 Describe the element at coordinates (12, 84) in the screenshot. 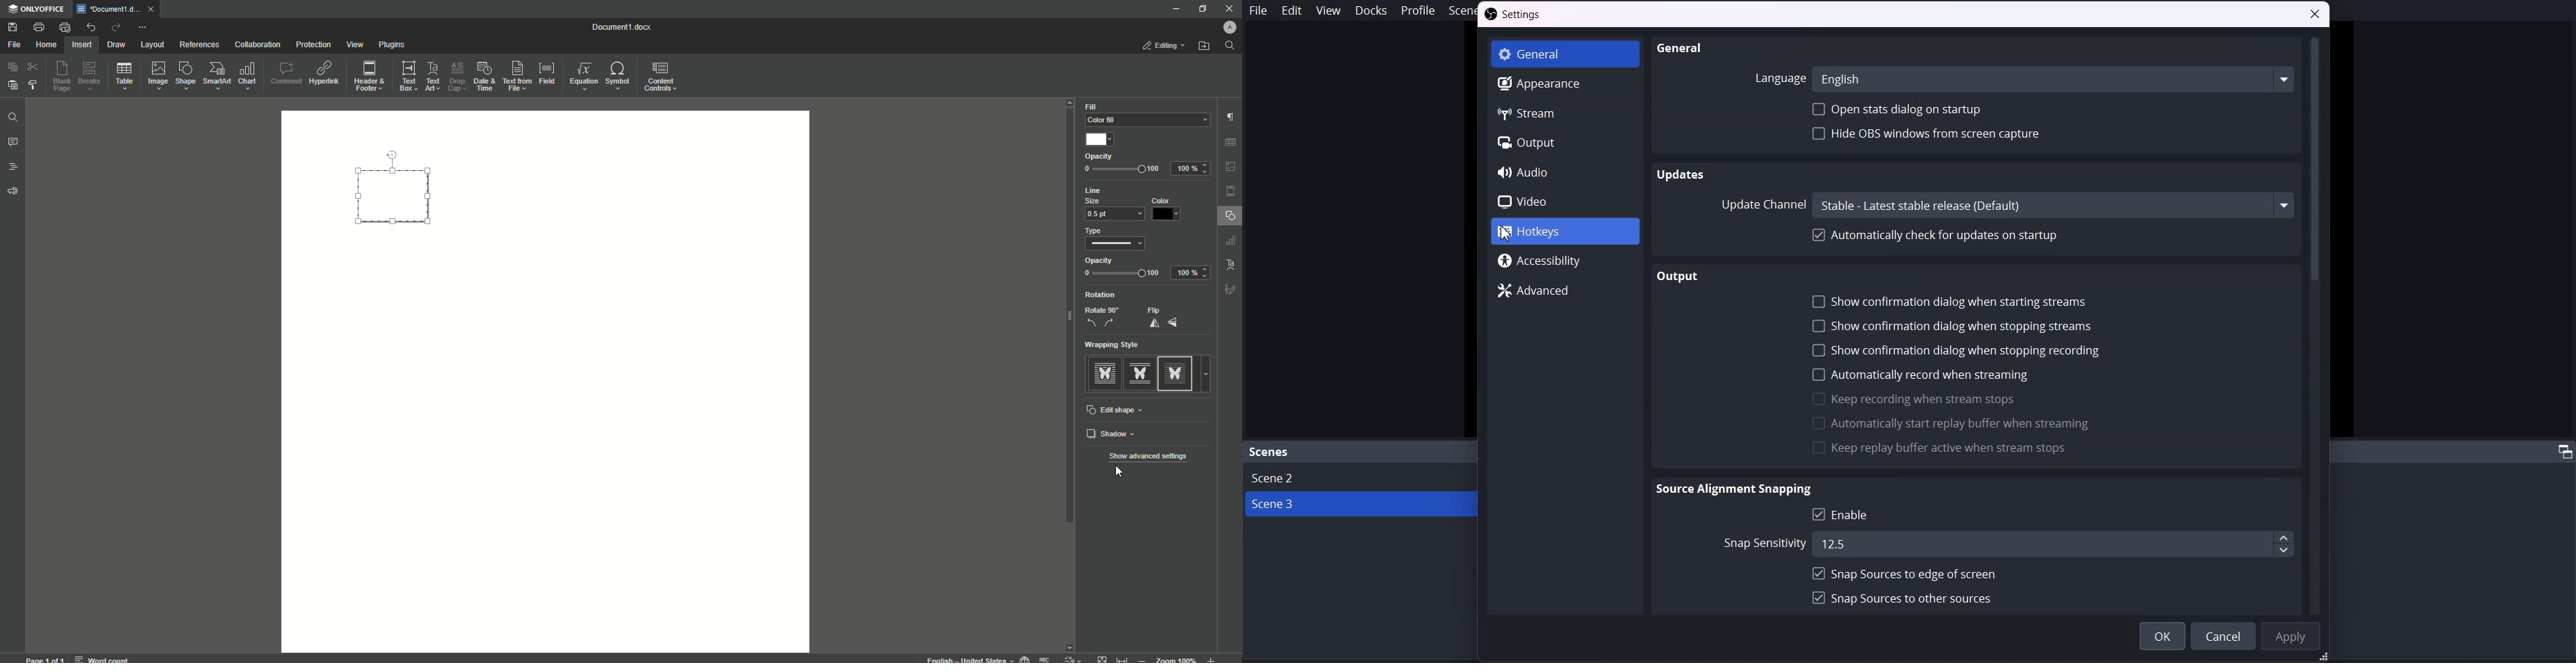

I see `Paste` at that location.